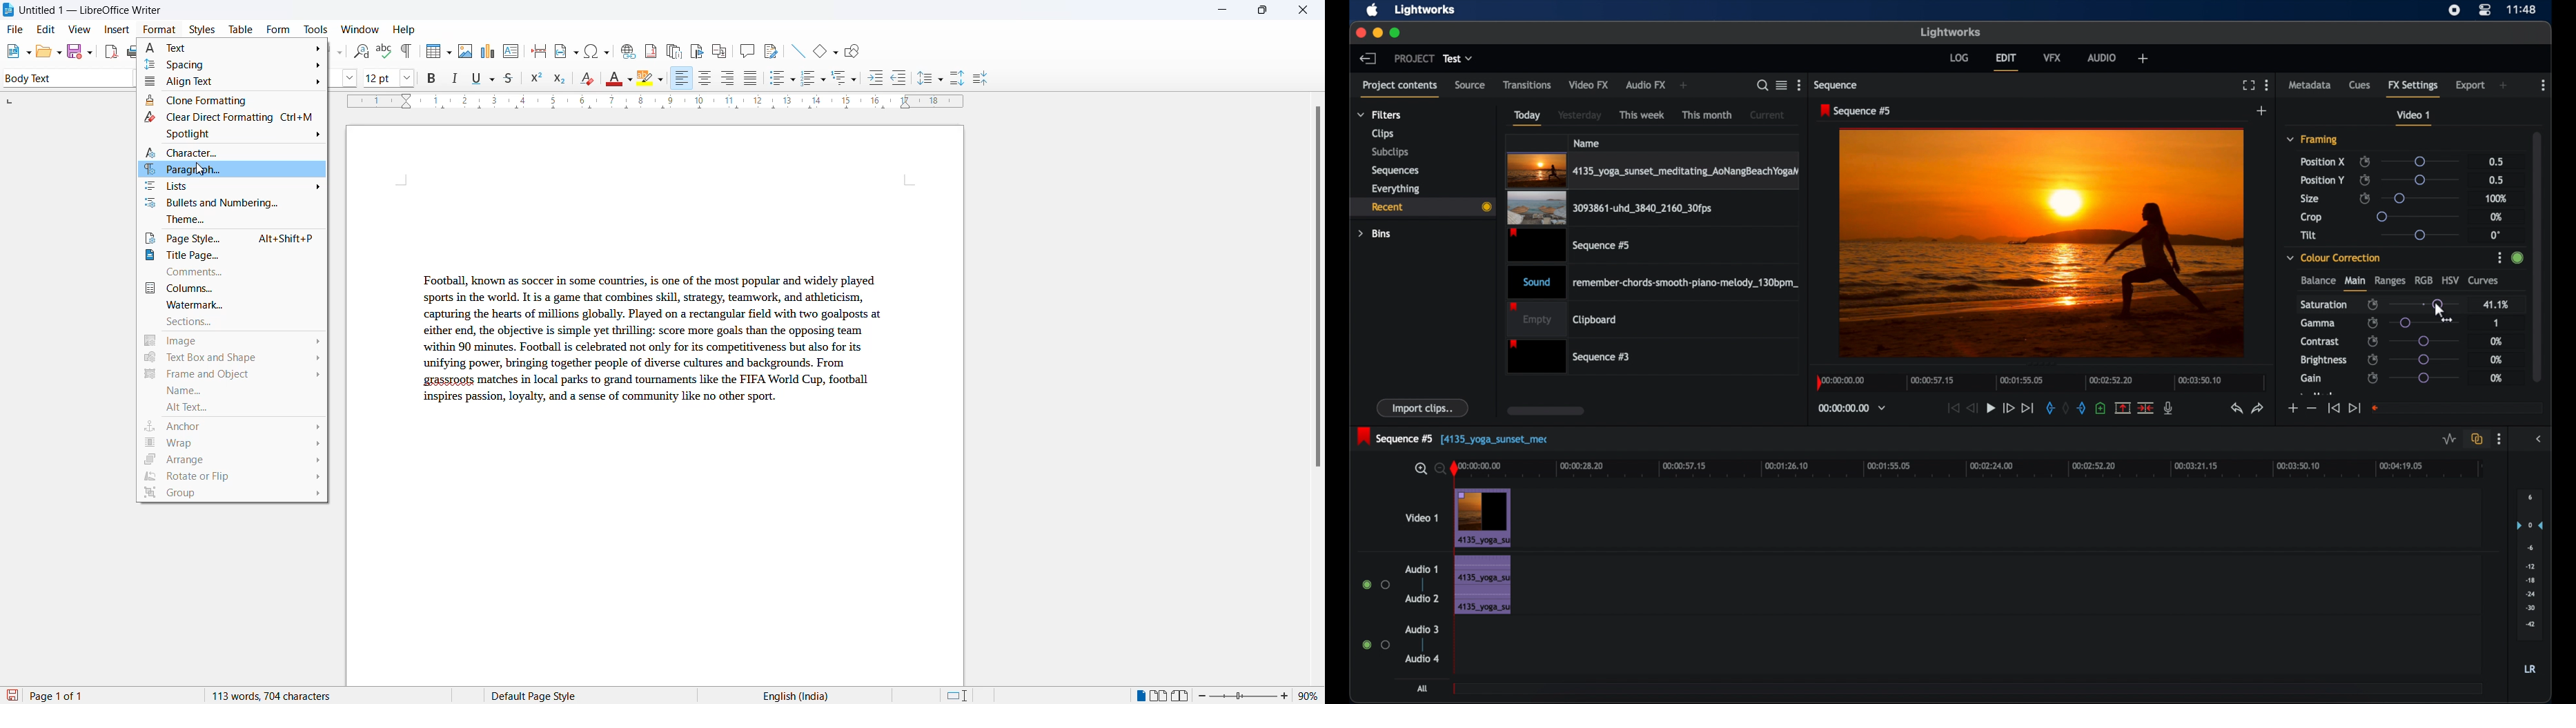 The height and width of the screenshot is (728, 2576). Describe the element at coordinates (233, 342) in the screenshot. I see `image` at that location.